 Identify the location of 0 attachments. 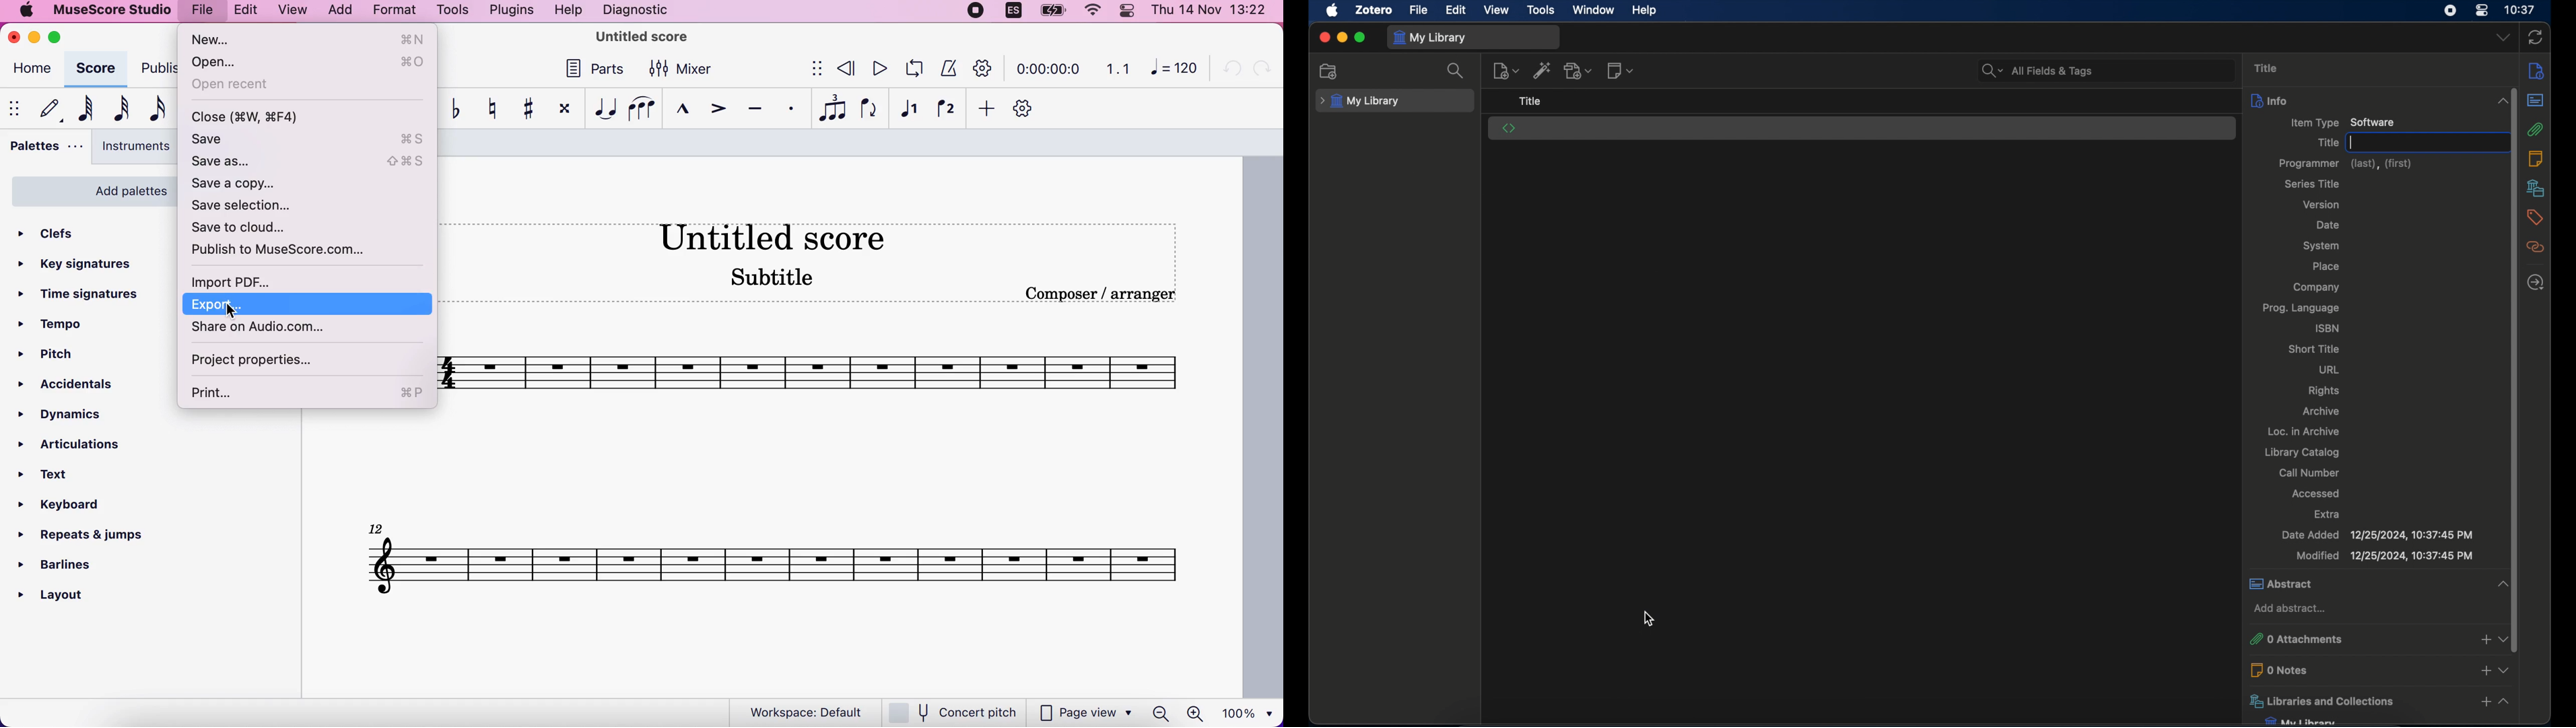
(2359, 639).